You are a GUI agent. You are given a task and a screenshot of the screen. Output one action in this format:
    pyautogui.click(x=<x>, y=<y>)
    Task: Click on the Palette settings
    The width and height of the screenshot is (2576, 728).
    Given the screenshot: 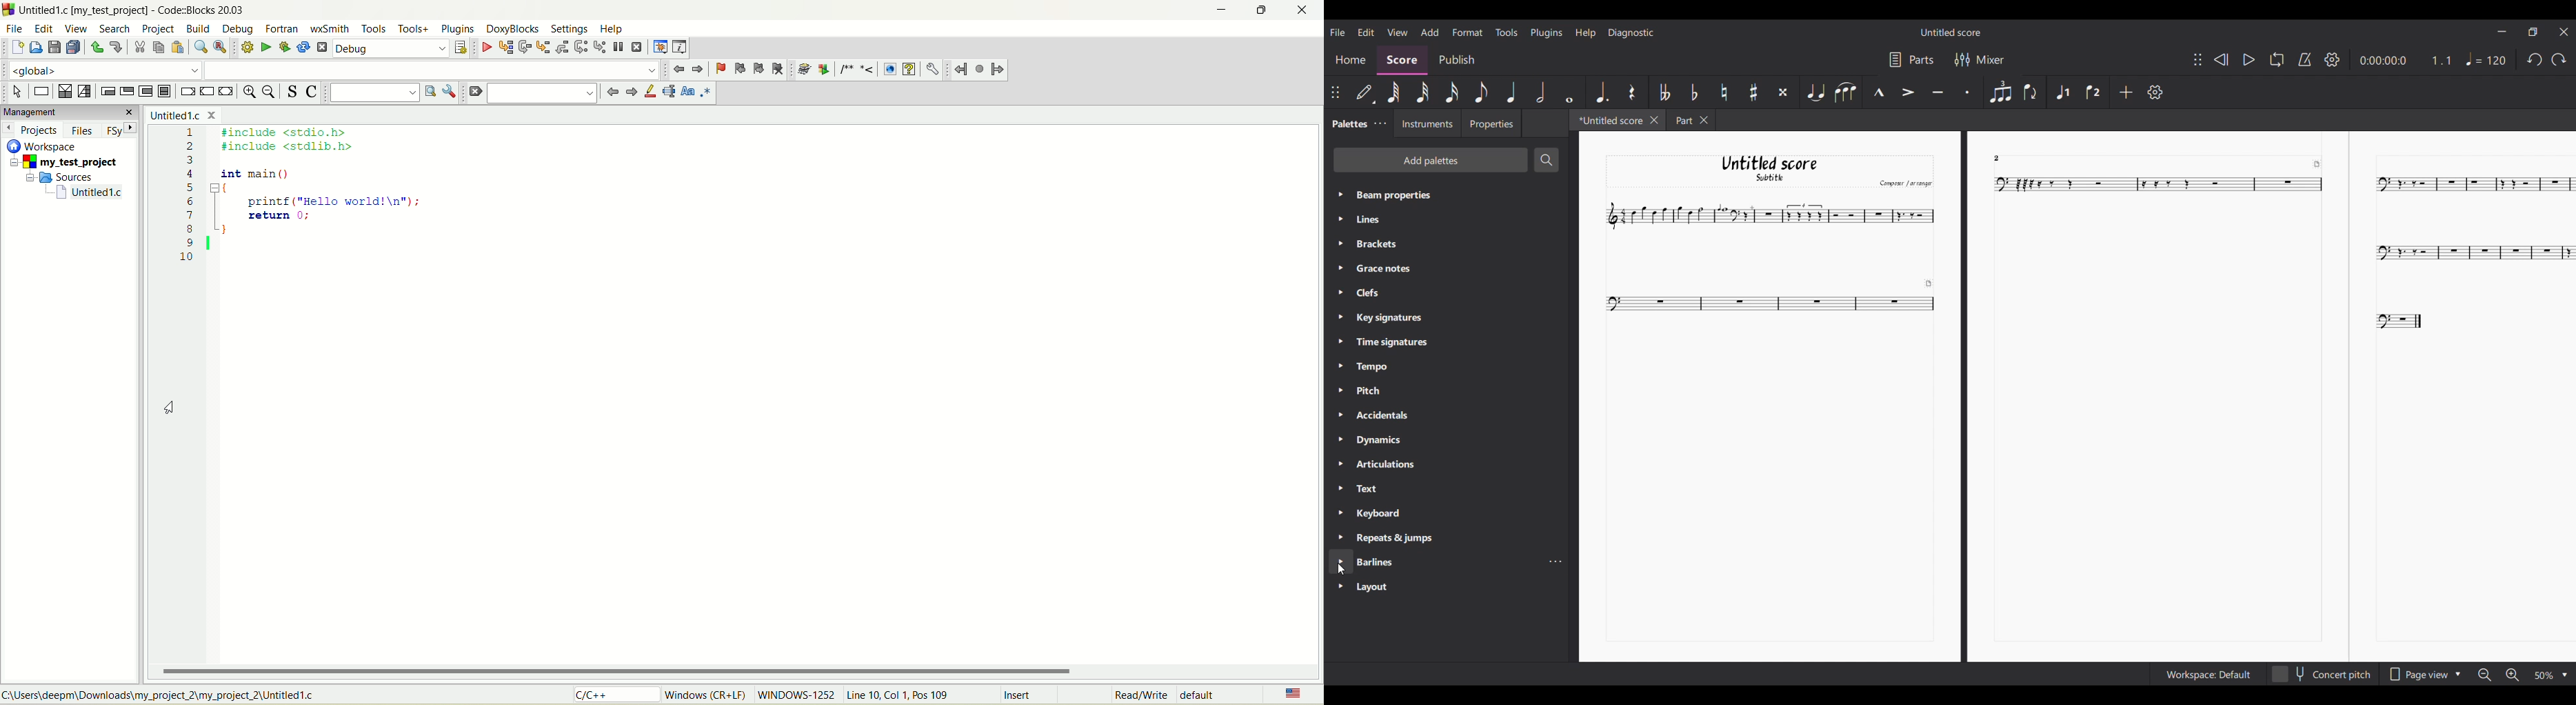 What is the action you would take?
    pyautogui.click(x=1396, y=219)
    